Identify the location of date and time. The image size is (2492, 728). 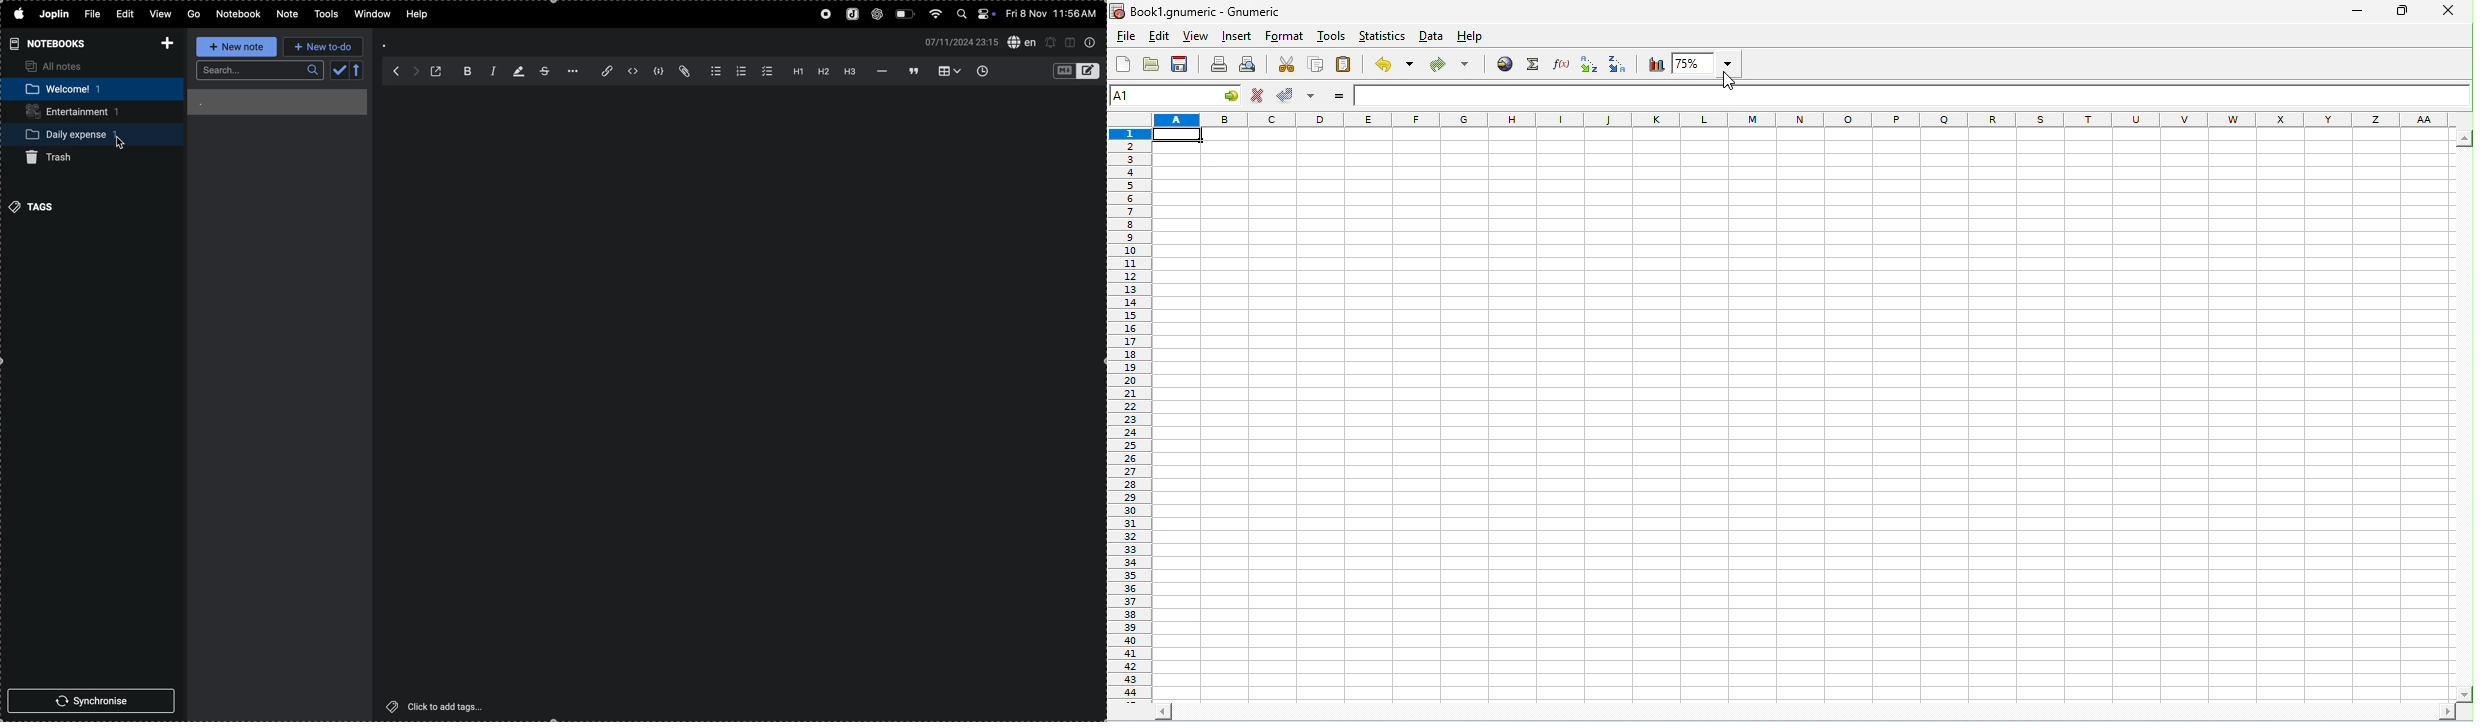
(958, 41).